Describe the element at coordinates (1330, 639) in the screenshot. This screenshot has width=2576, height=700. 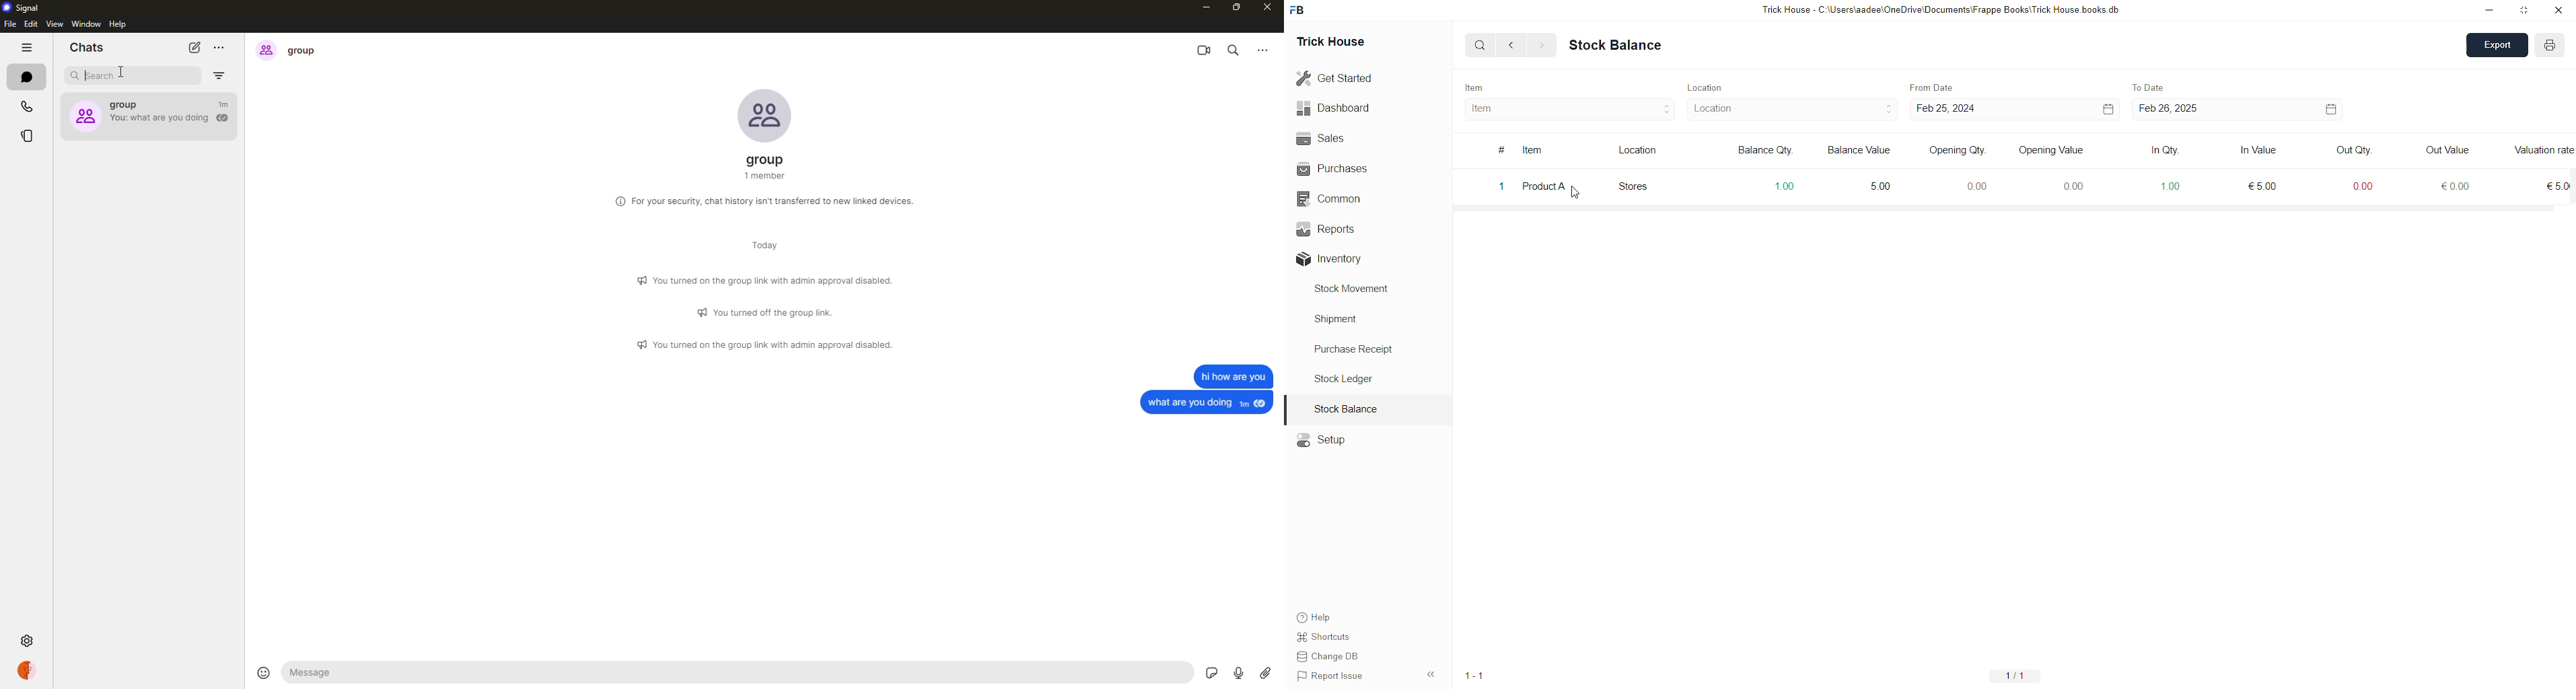
I see `Shortcuts` at that location.